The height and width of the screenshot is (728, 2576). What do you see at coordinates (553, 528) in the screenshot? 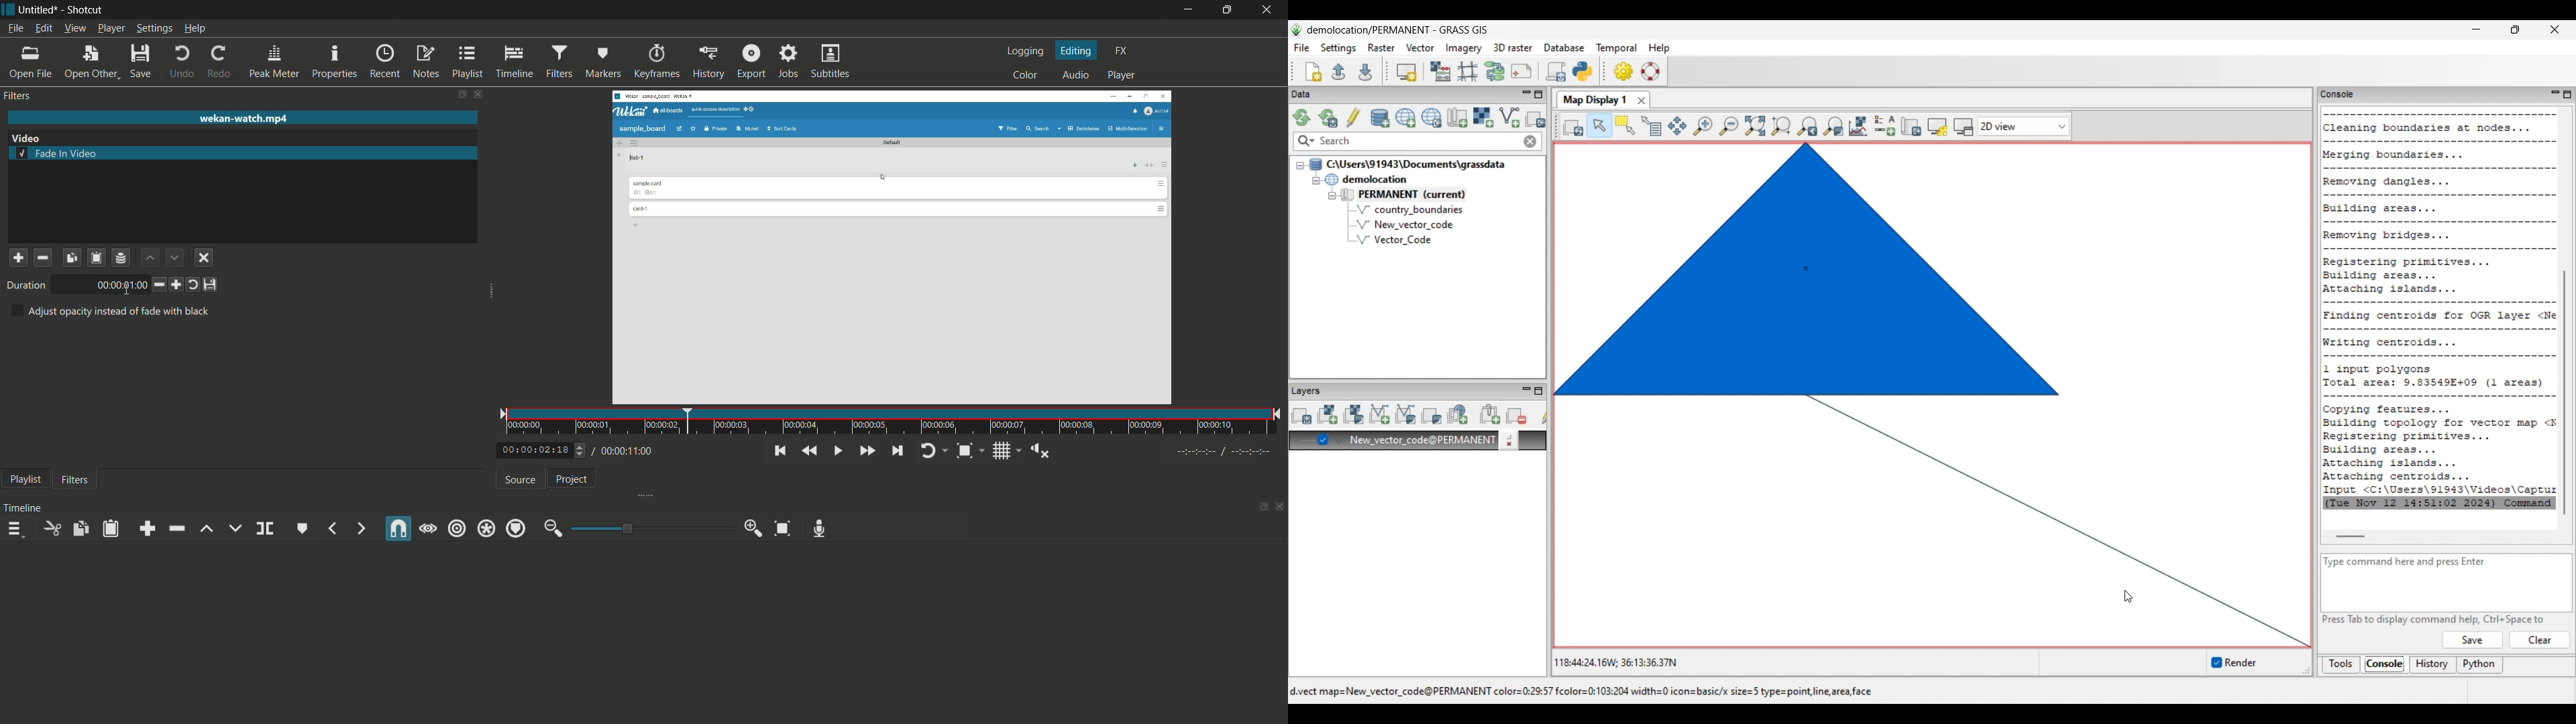
I see `zoom out` at bounding box center [553, 528].